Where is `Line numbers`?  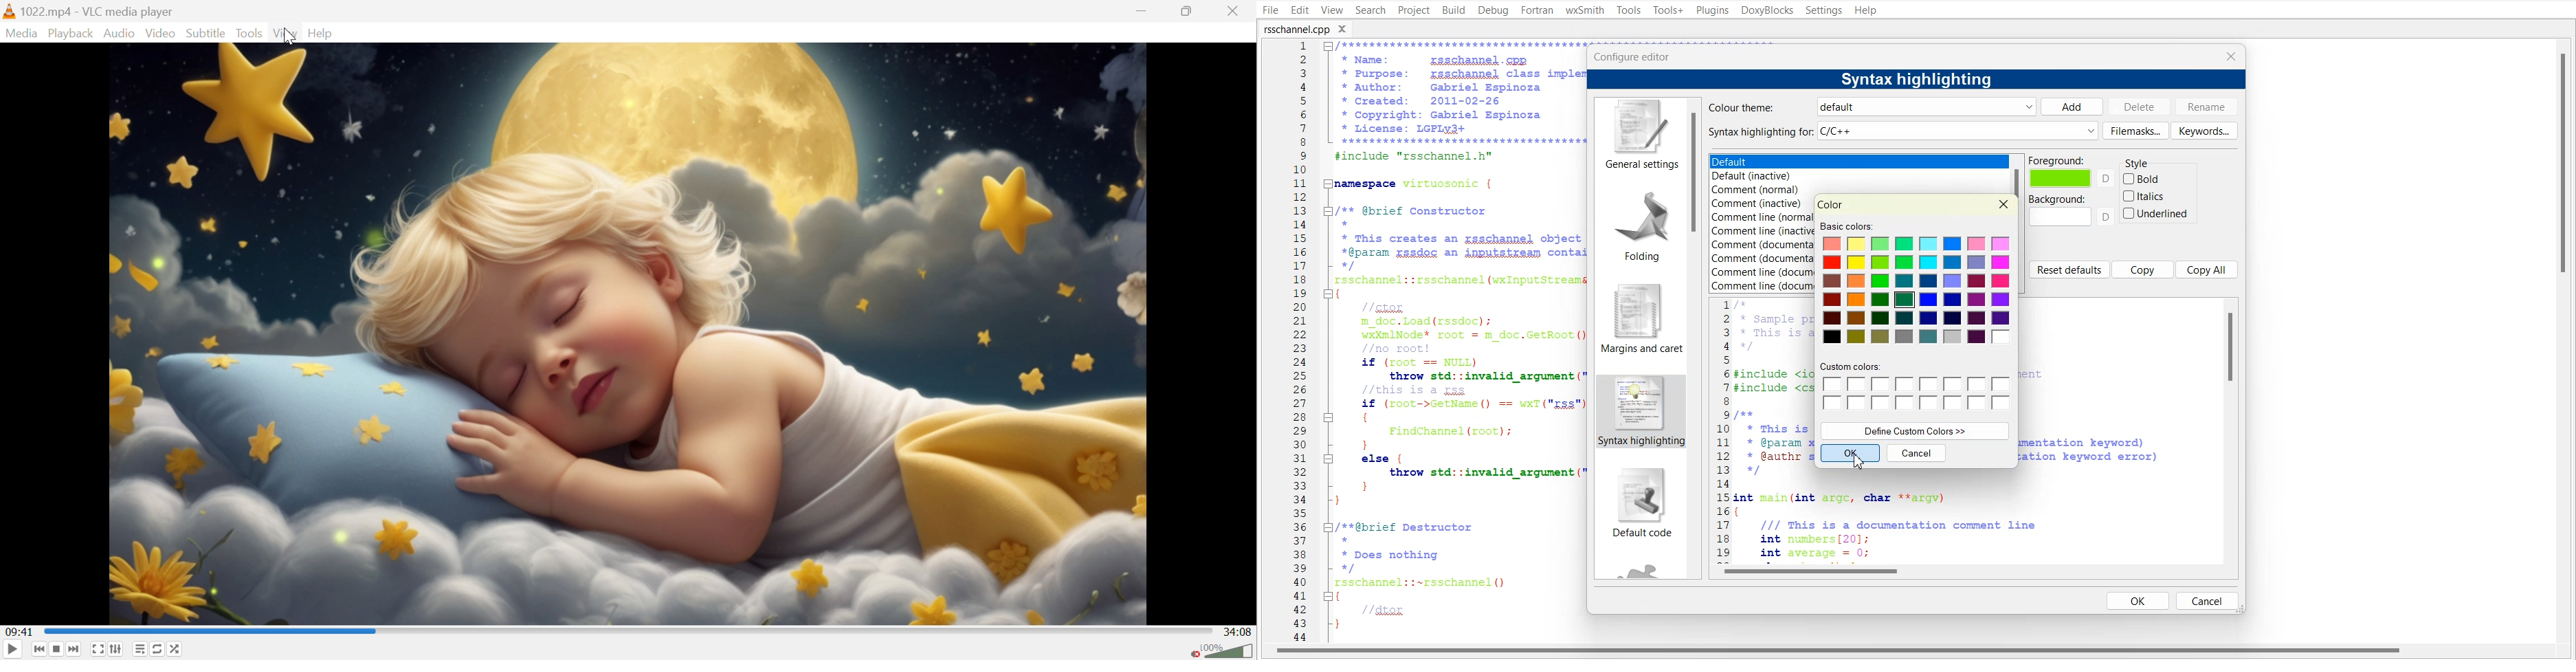 Line numbers is located at coordinates (1722, 428).